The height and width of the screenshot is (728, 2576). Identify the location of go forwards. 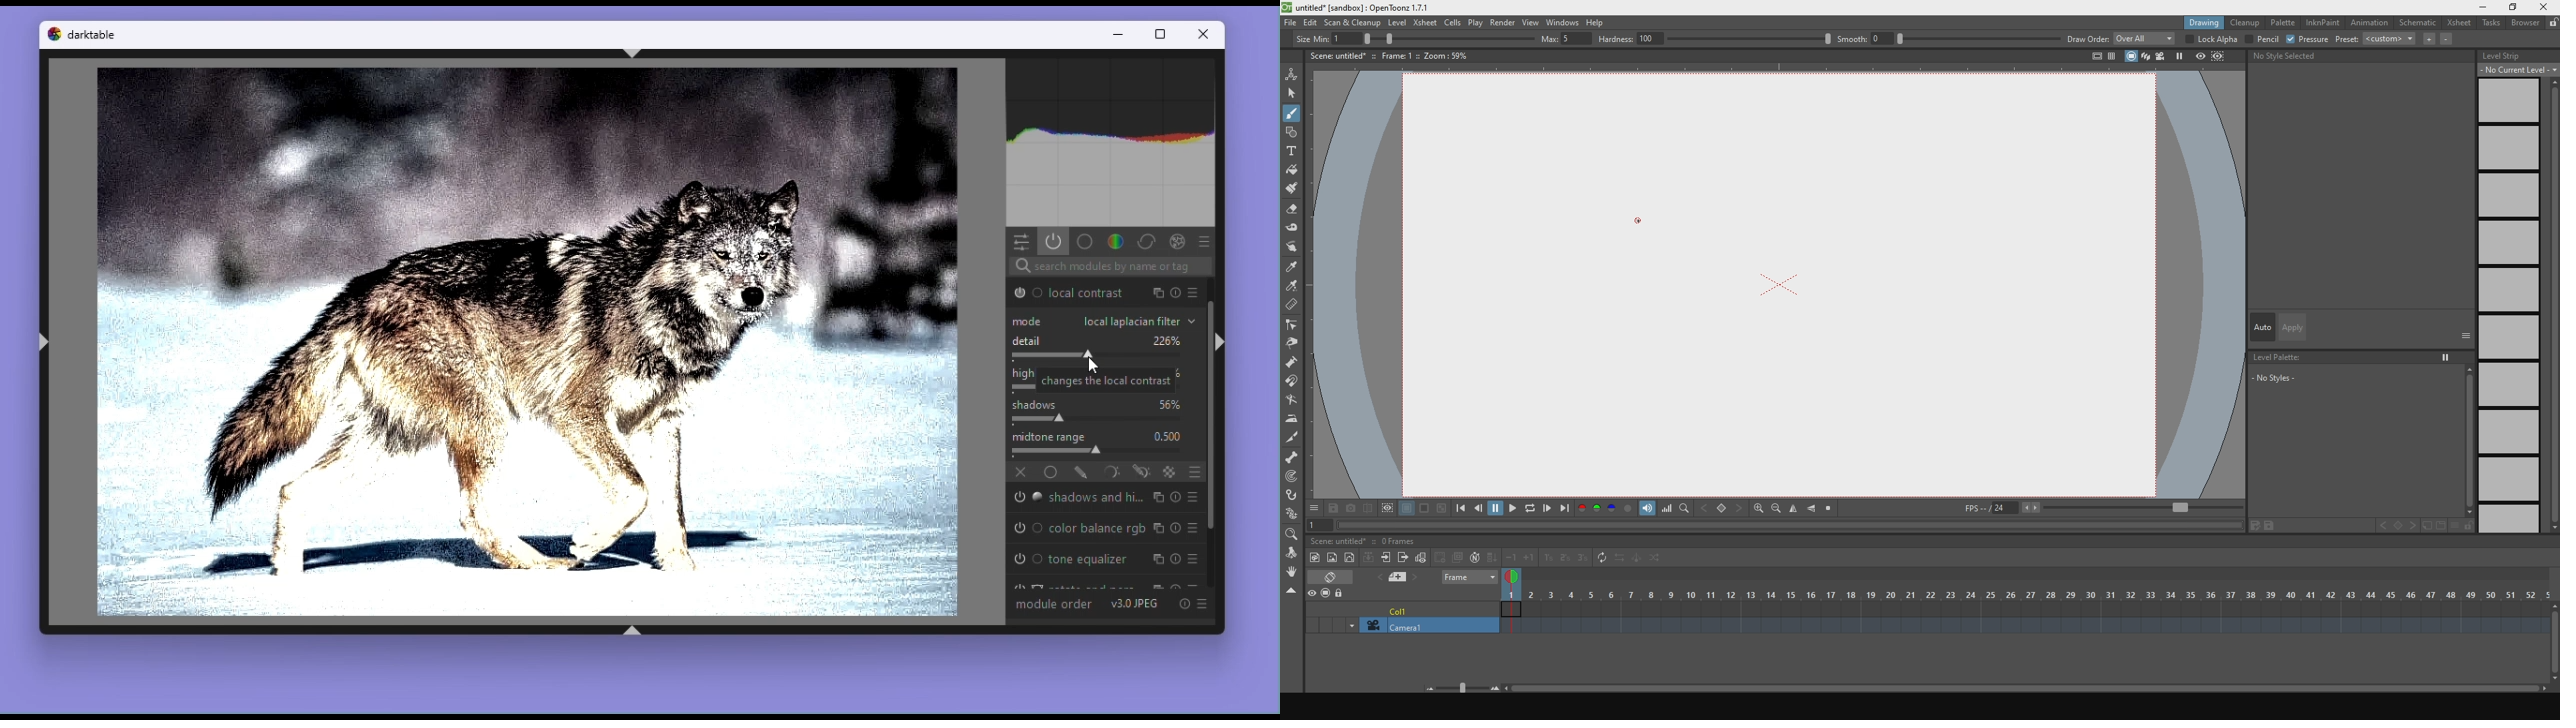
(1549, 509).